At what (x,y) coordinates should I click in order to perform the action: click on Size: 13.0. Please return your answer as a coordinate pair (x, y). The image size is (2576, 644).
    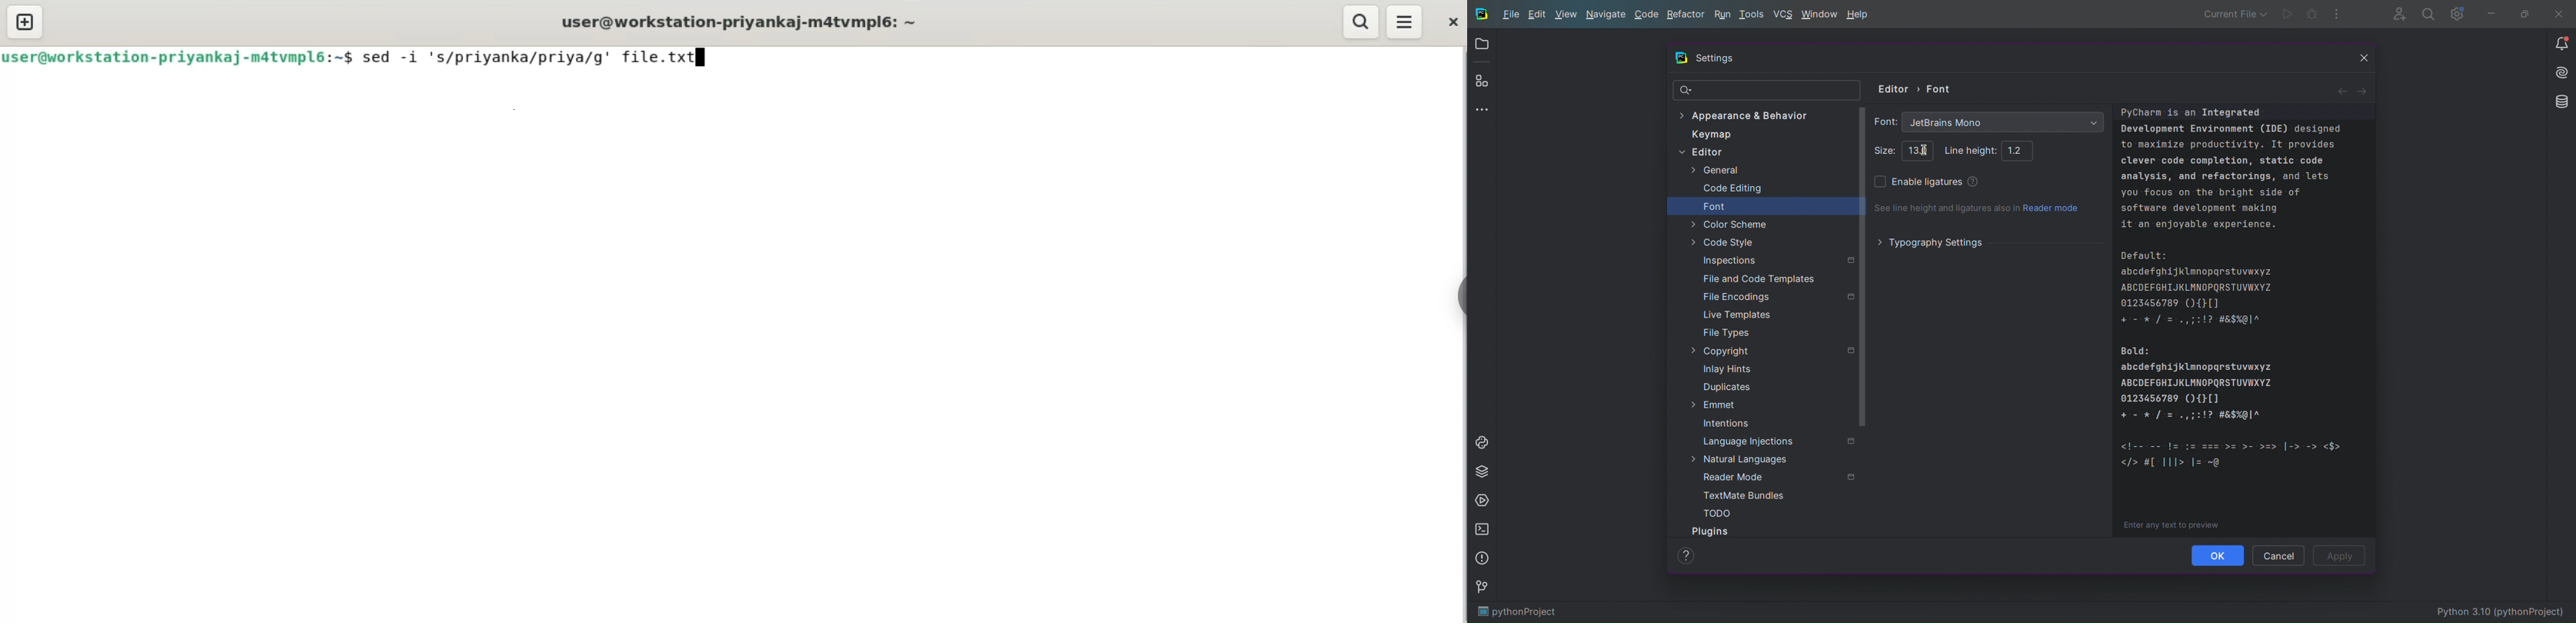
    Looking at the image, I should click on (1918, 150).